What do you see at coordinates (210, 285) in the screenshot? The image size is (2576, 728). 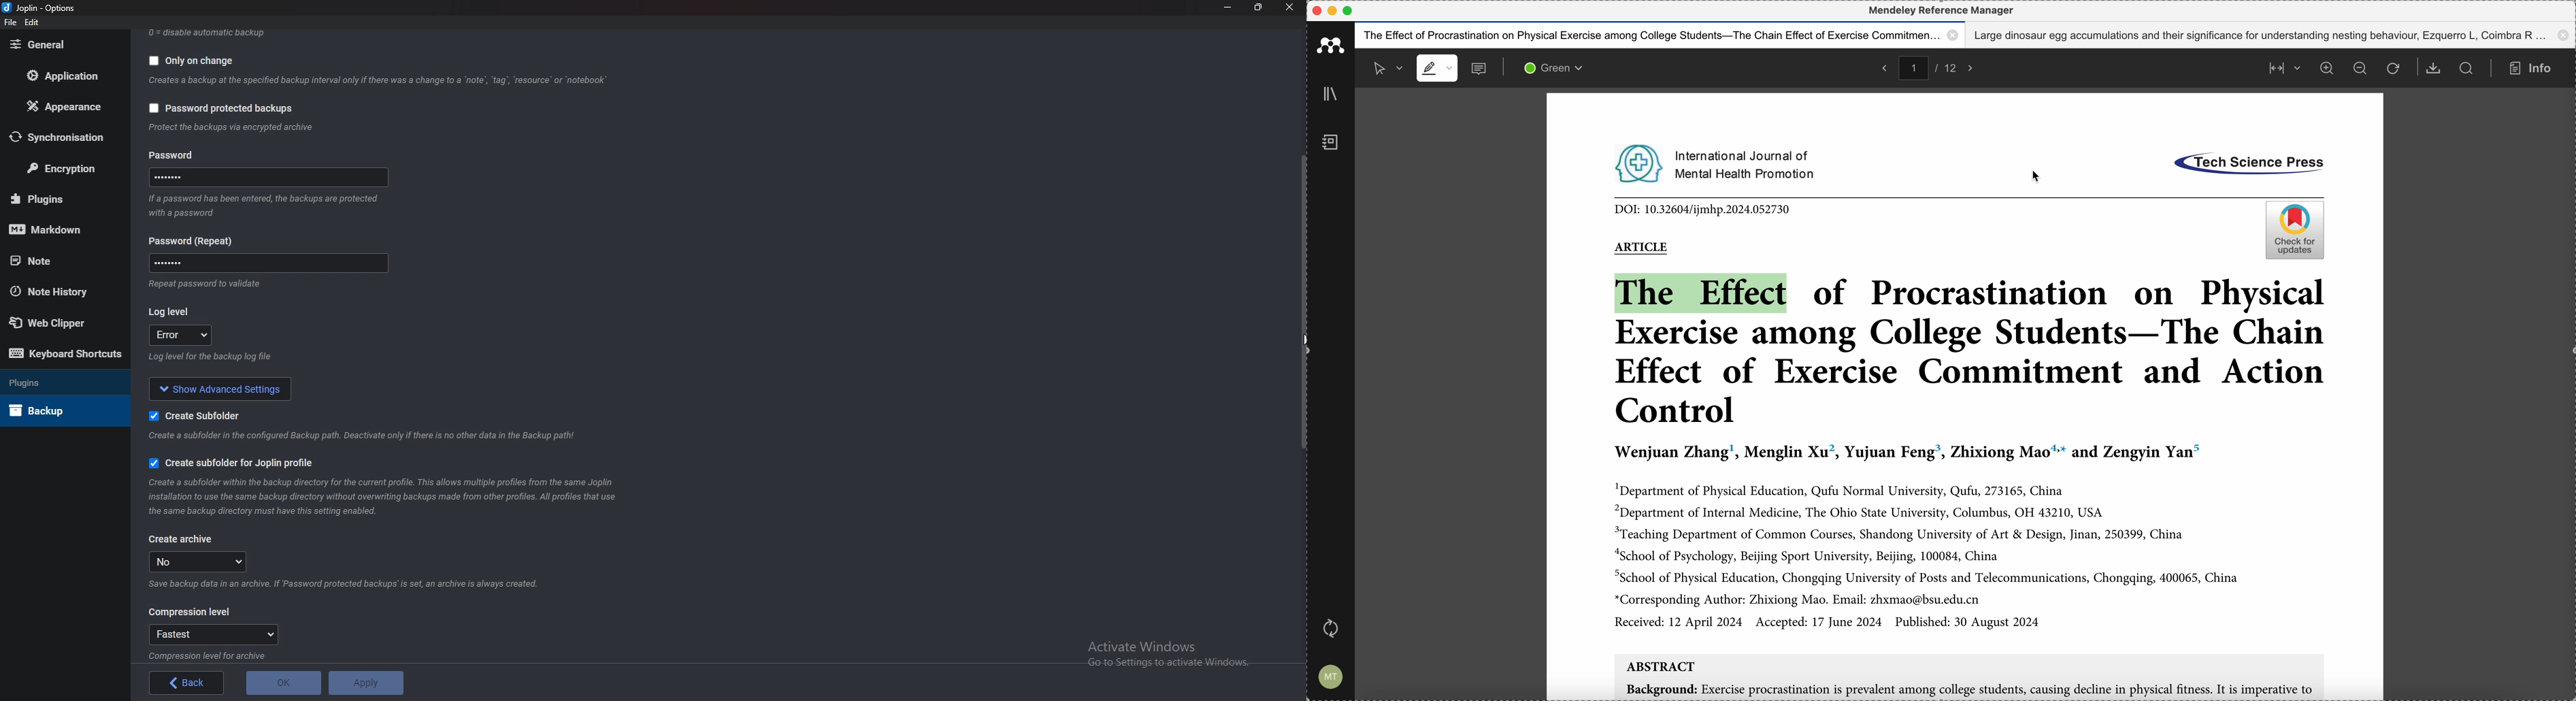 I see `Info on password` at bounding box center [210, 285].